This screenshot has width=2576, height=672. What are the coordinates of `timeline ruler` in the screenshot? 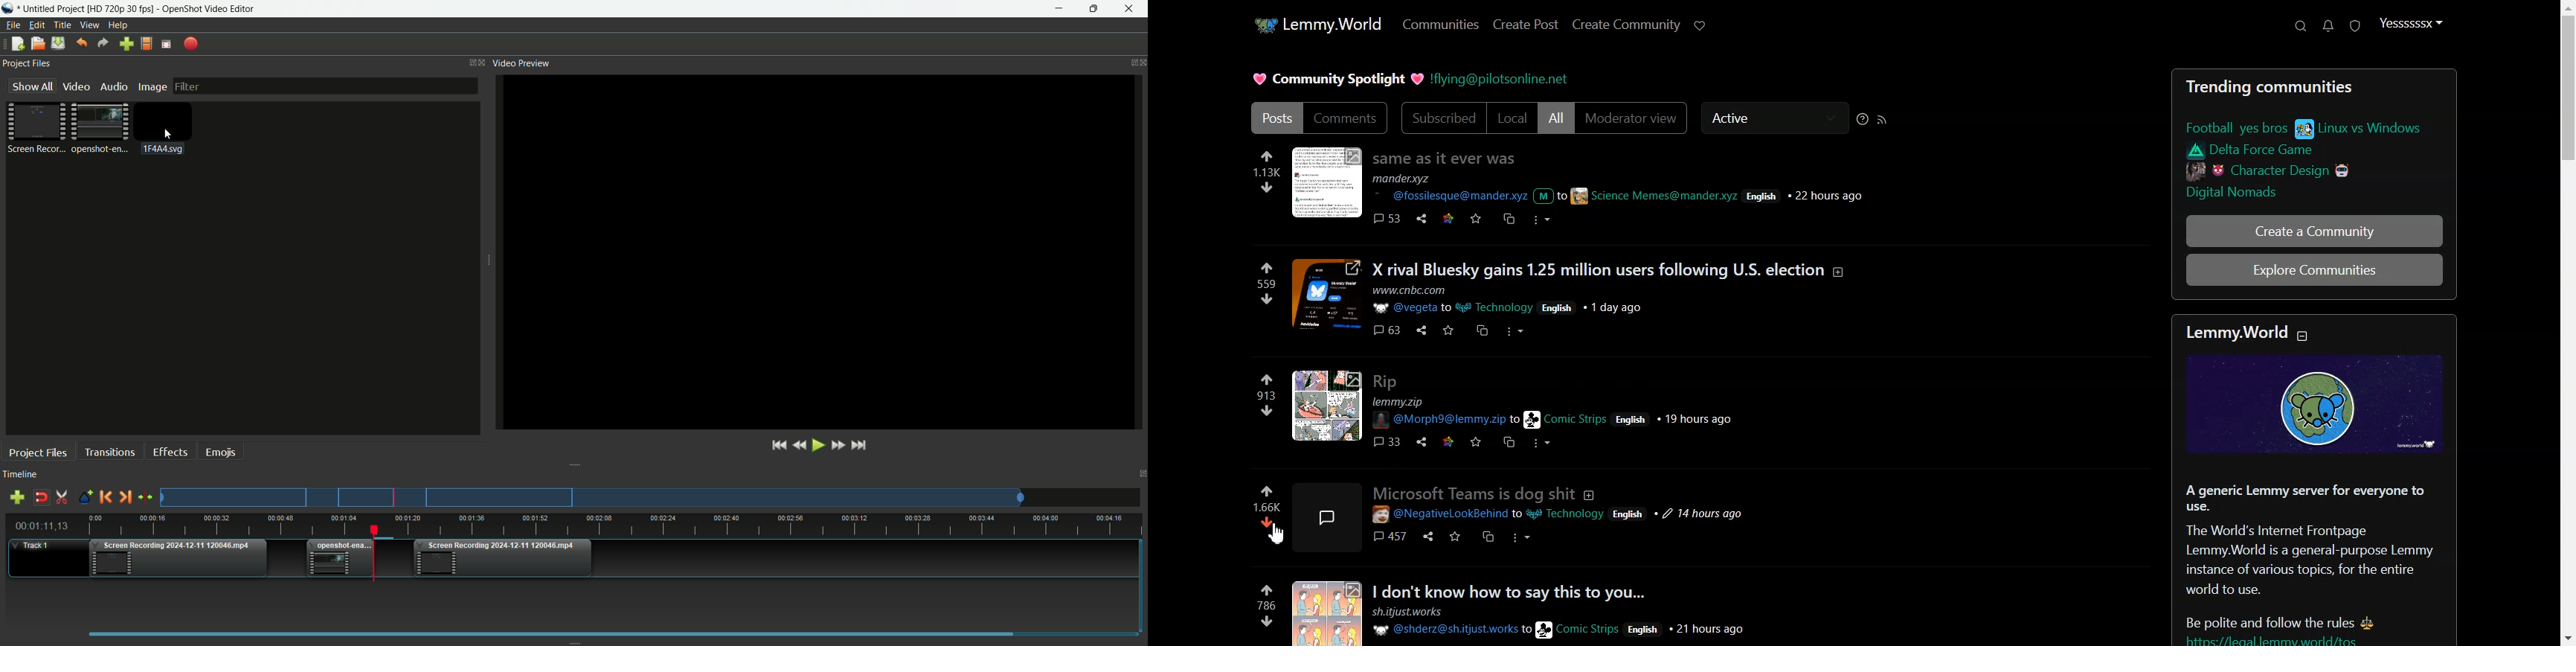 It's located at (616, 526).